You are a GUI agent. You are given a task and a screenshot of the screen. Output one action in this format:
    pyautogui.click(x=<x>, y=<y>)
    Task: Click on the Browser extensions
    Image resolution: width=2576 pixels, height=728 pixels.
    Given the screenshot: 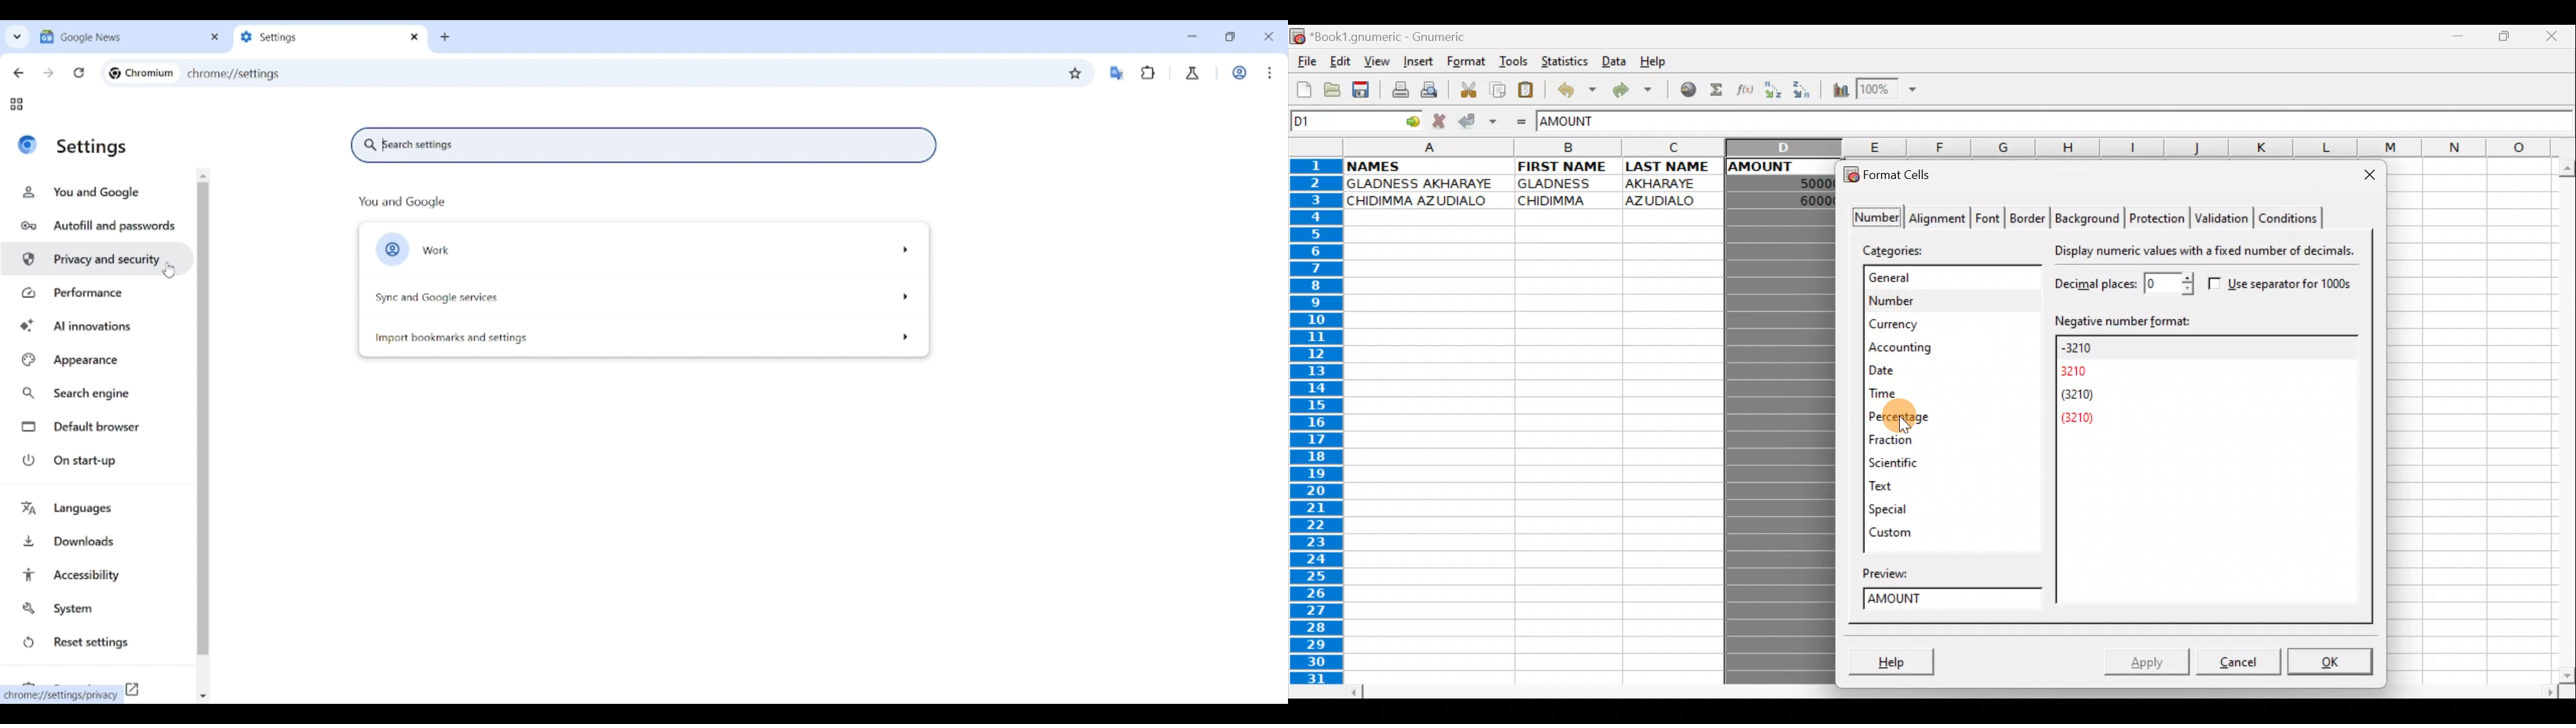 What is the action you would take?
    pyautogui.click(x=1148, y=72)
    